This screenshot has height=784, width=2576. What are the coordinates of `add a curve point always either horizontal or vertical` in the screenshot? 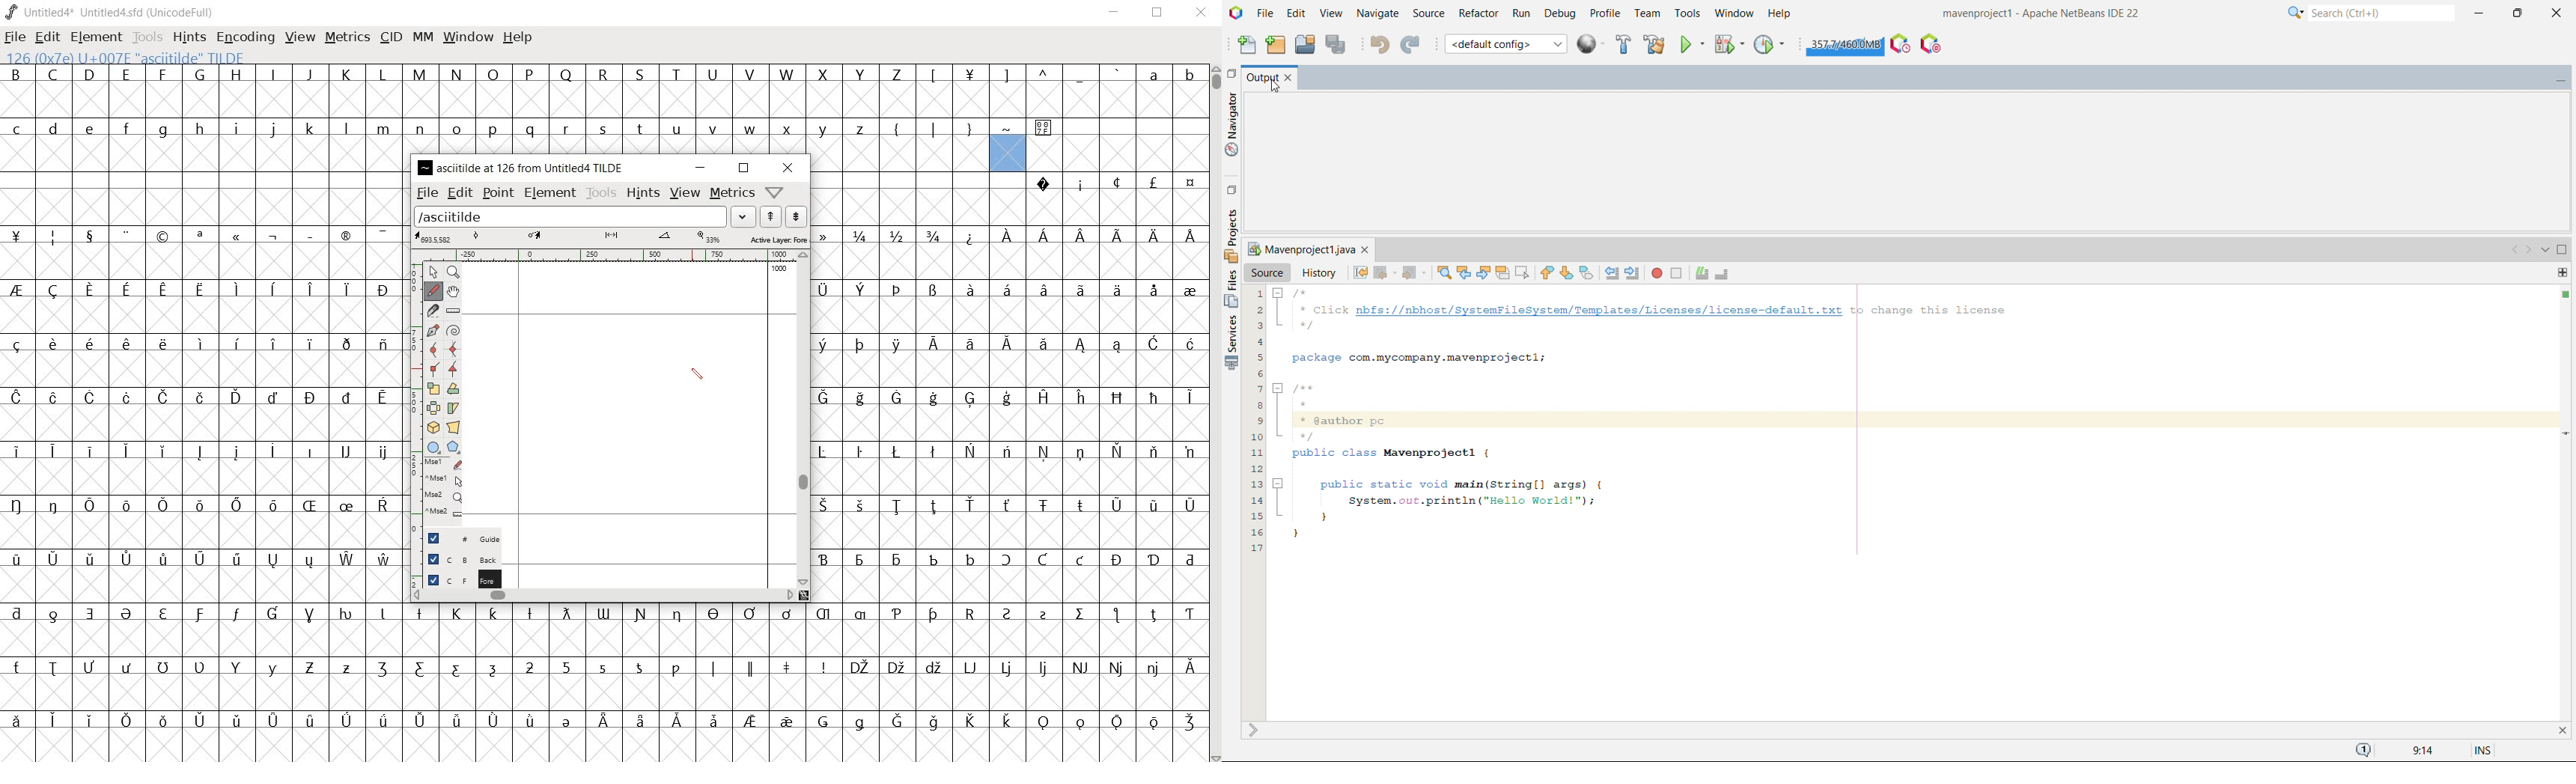 It's located at (454, 350).